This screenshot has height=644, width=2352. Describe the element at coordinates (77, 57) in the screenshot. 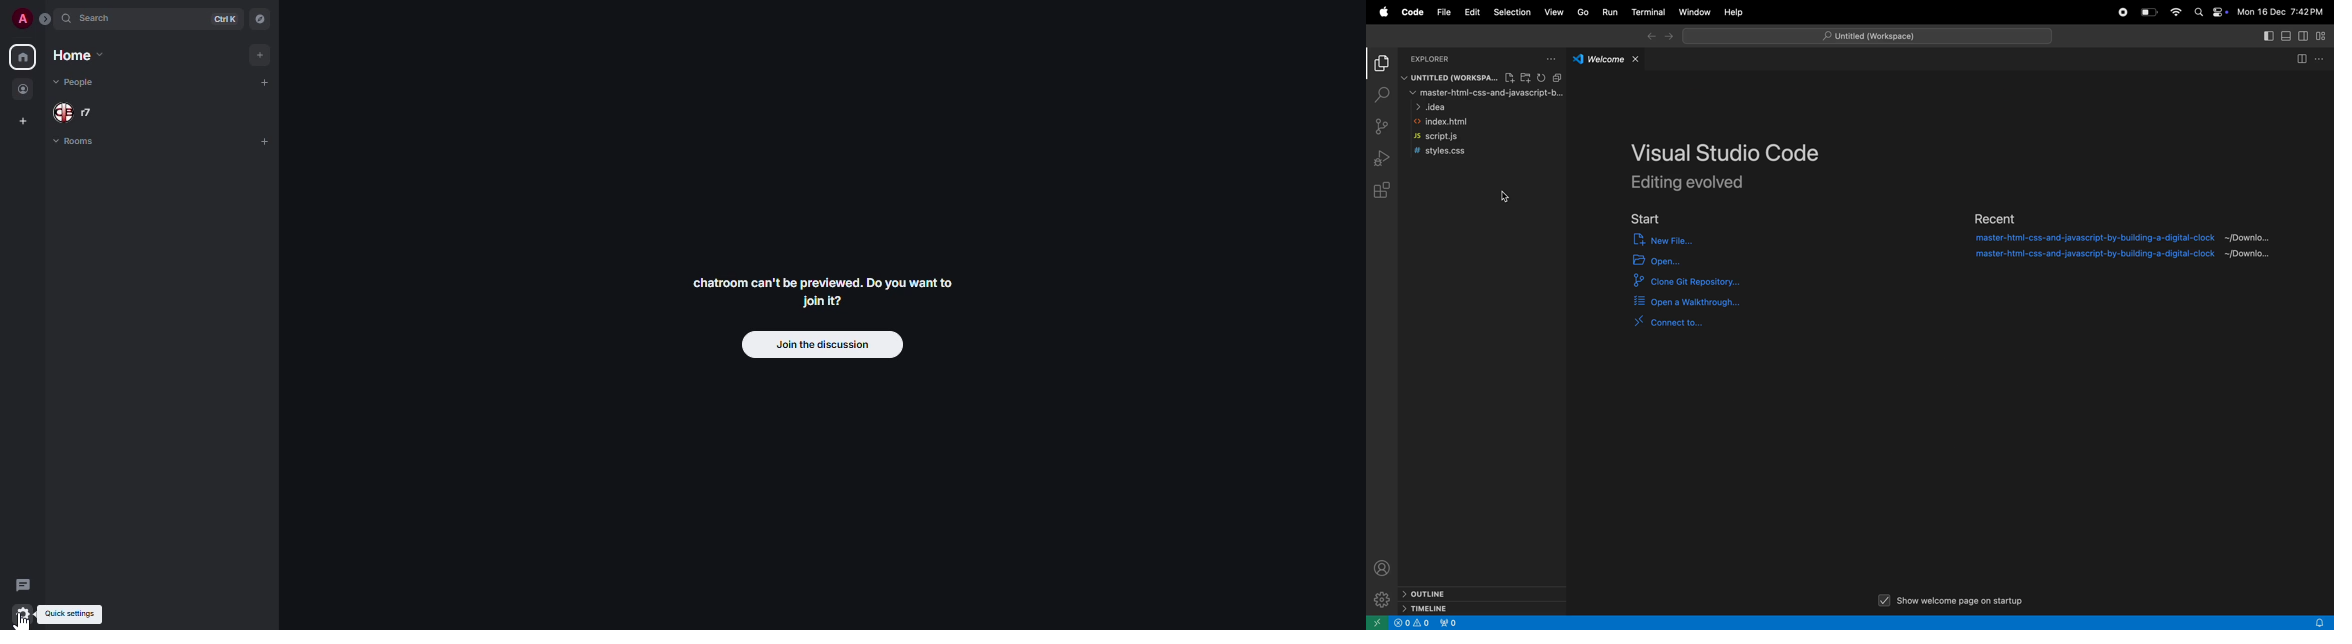

I see `home` at that location.